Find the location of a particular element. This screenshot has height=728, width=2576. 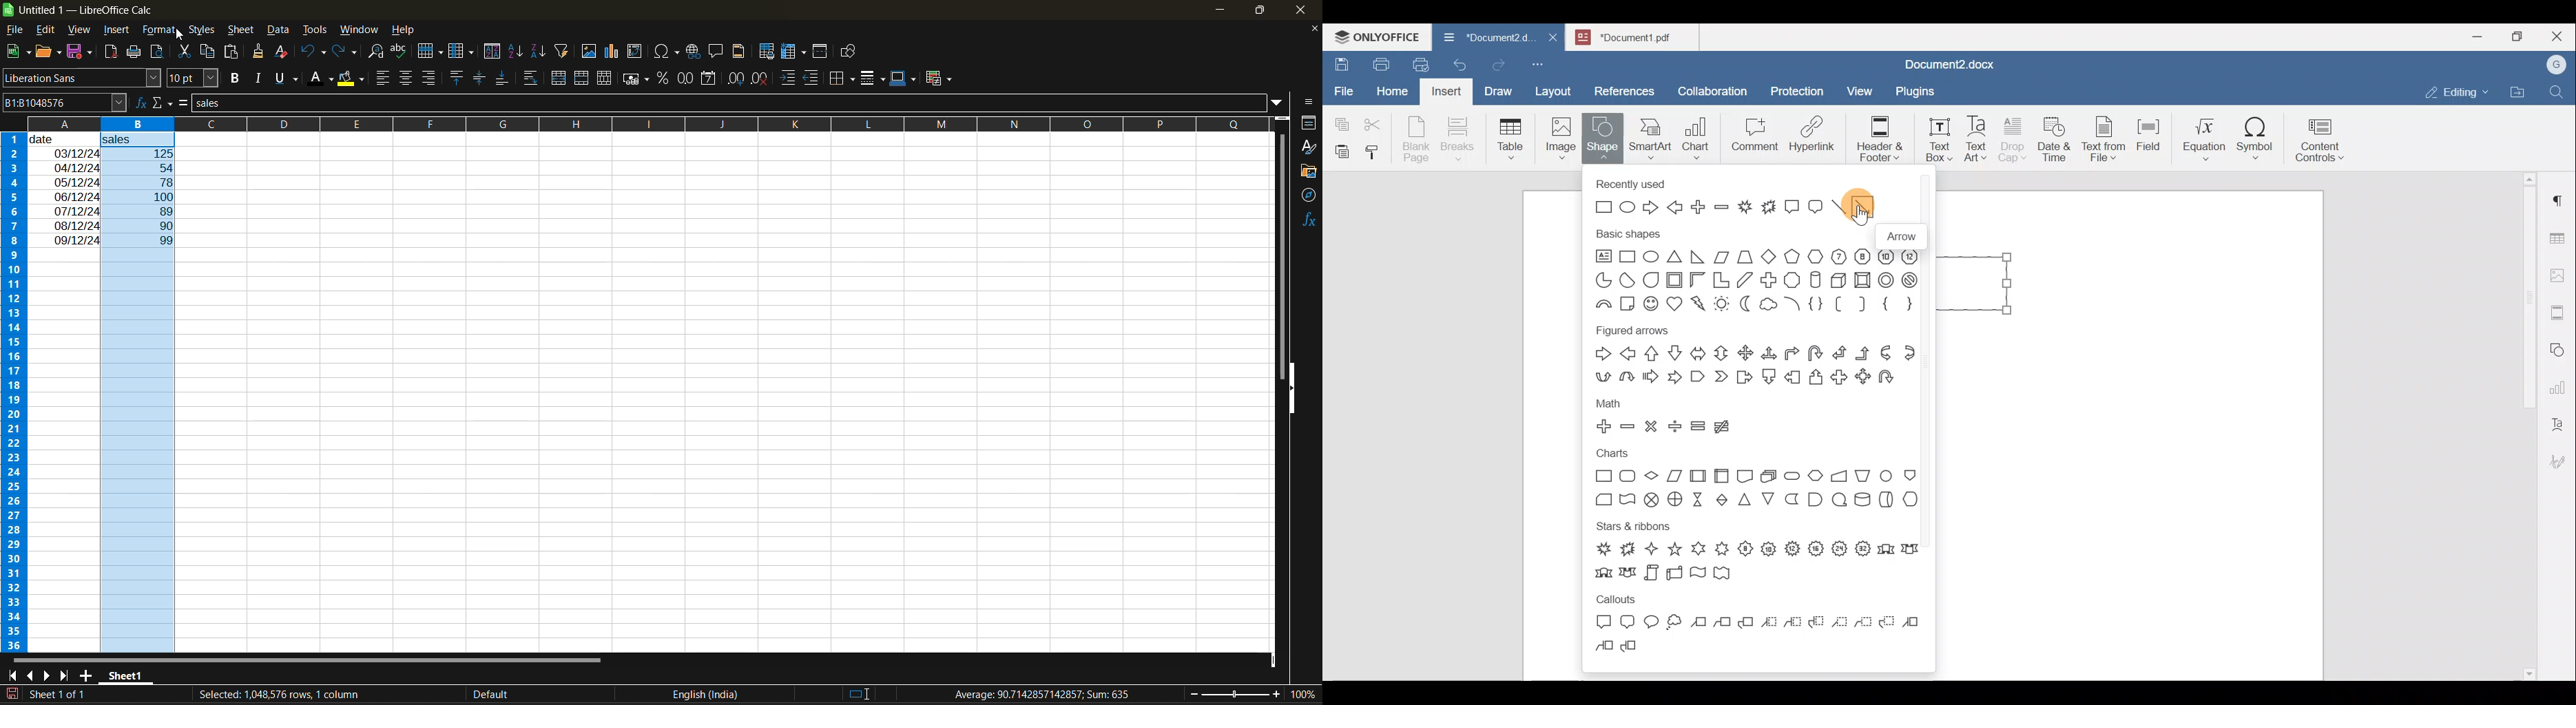

Scroll bar is located at coordinates (2525, 424).